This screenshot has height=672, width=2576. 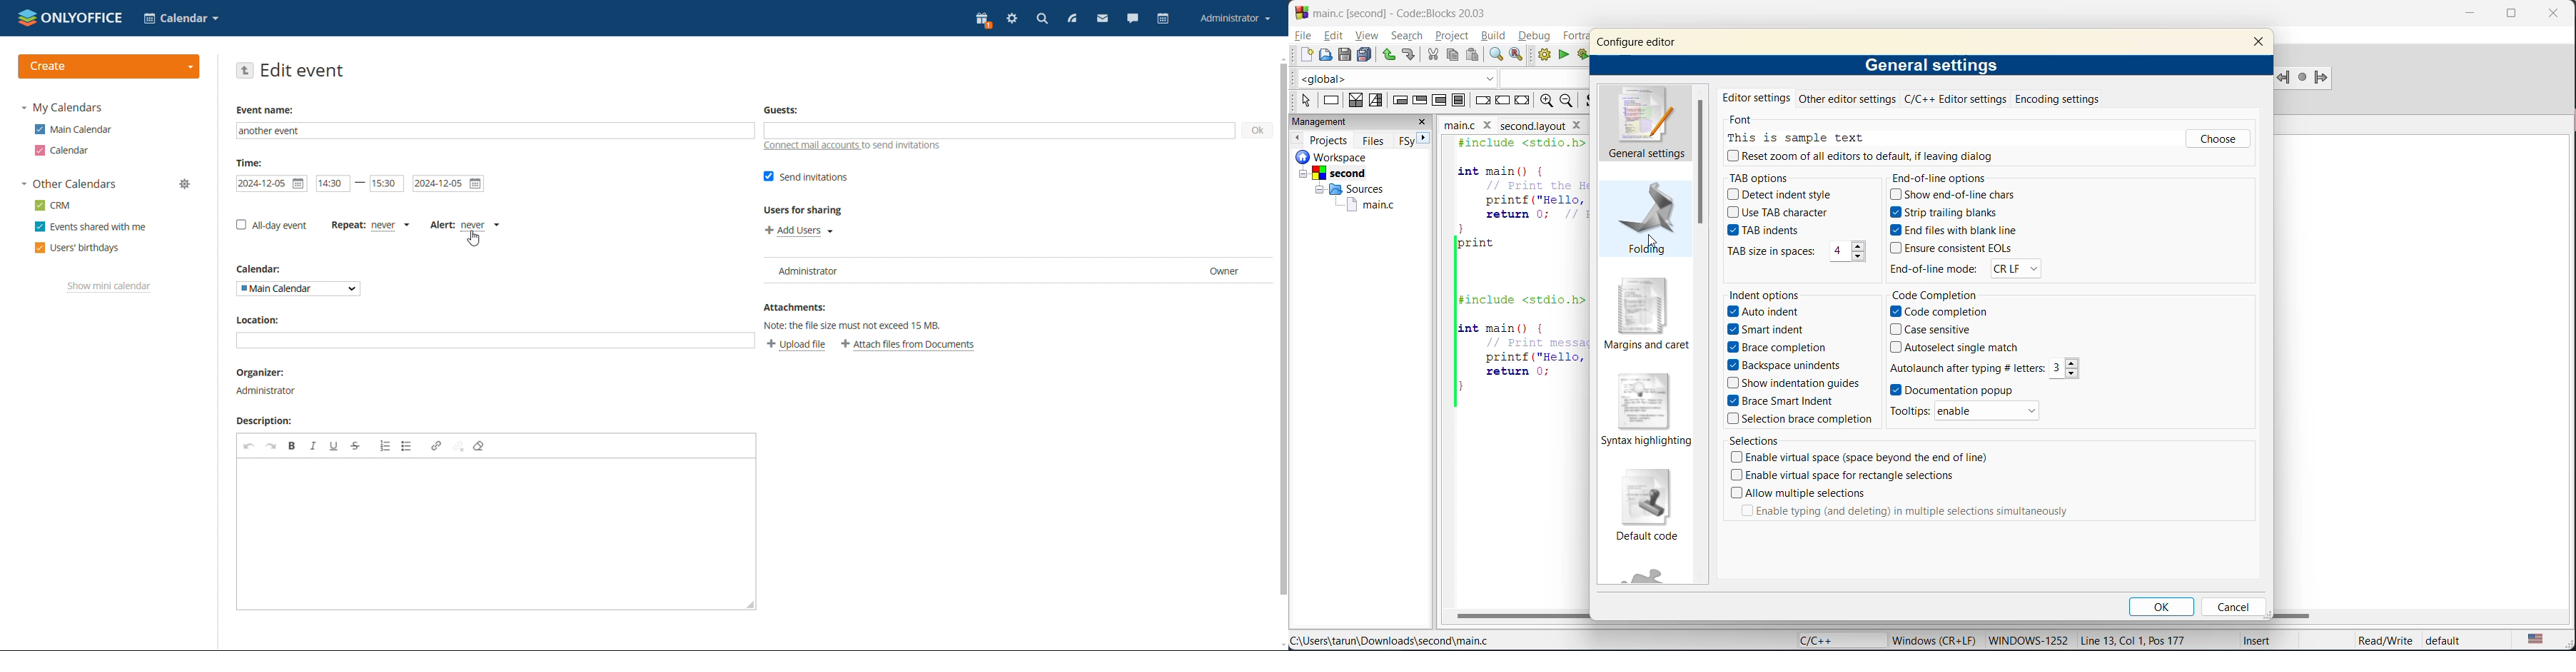 What do you see at coordinates (71, 17) in the screenshot?
I see `logo` at bounding box center [71, 17].